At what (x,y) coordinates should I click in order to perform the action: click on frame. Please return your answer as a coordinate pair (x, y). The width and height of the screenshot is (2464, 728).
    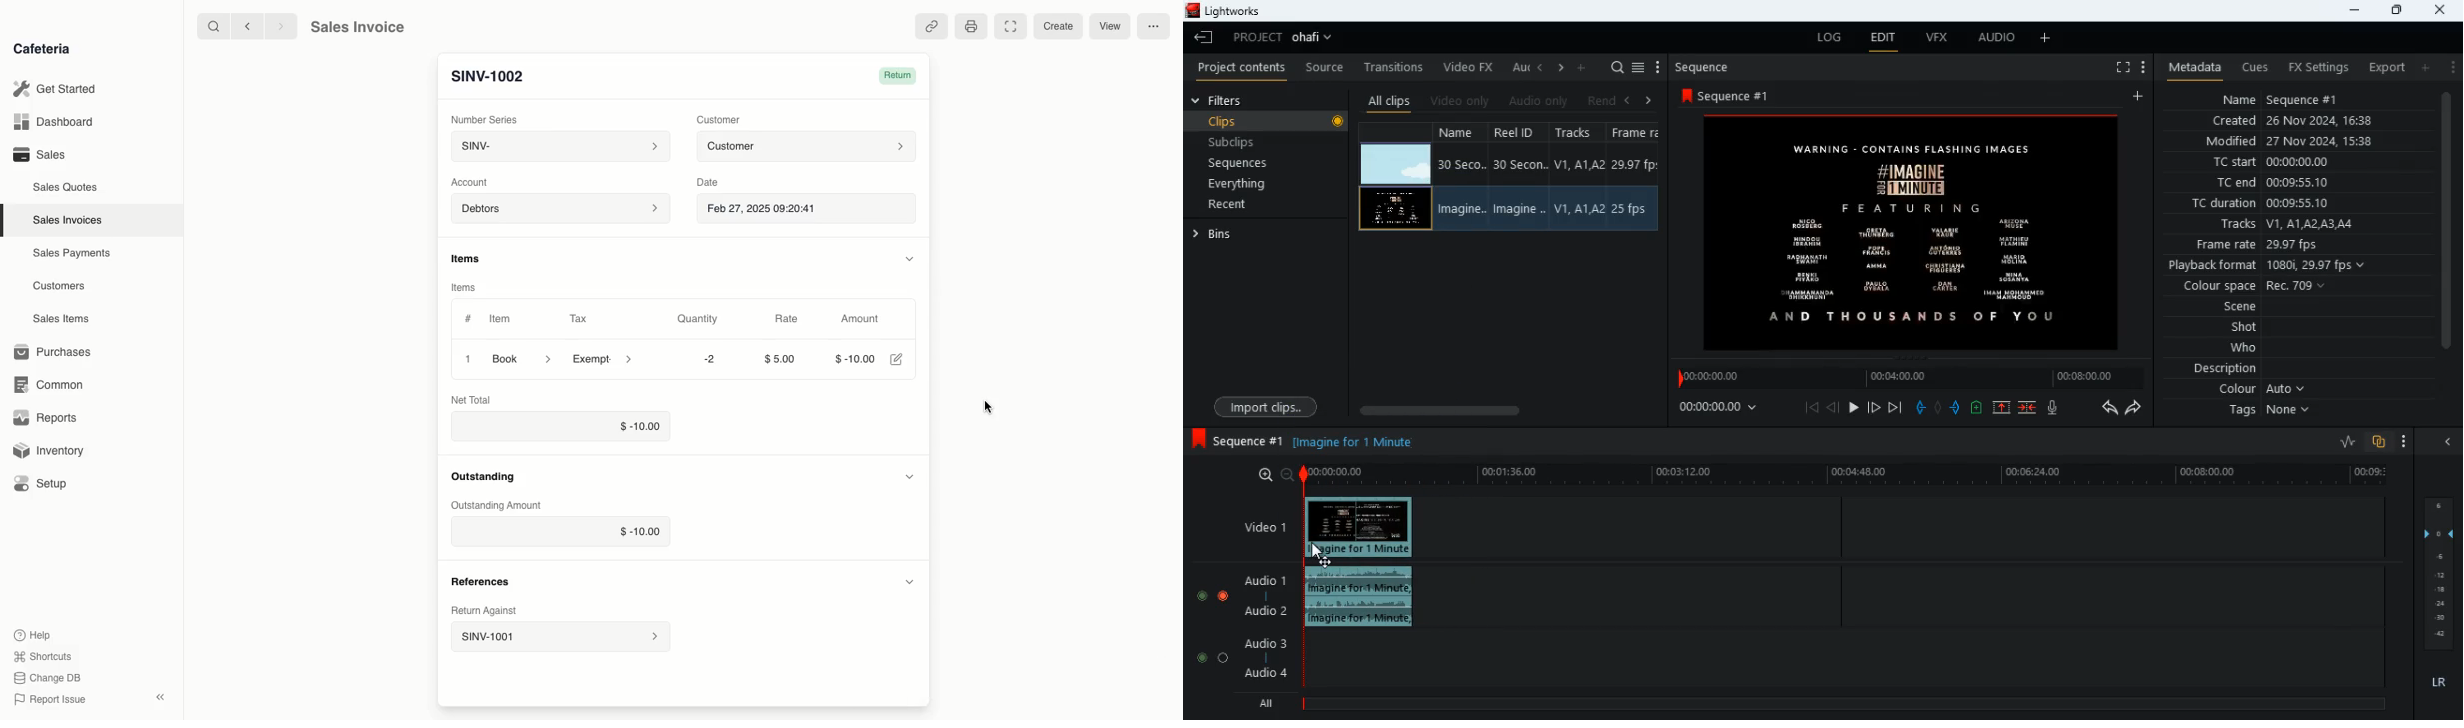
    Looking at the image, I should click on (1637, 179).